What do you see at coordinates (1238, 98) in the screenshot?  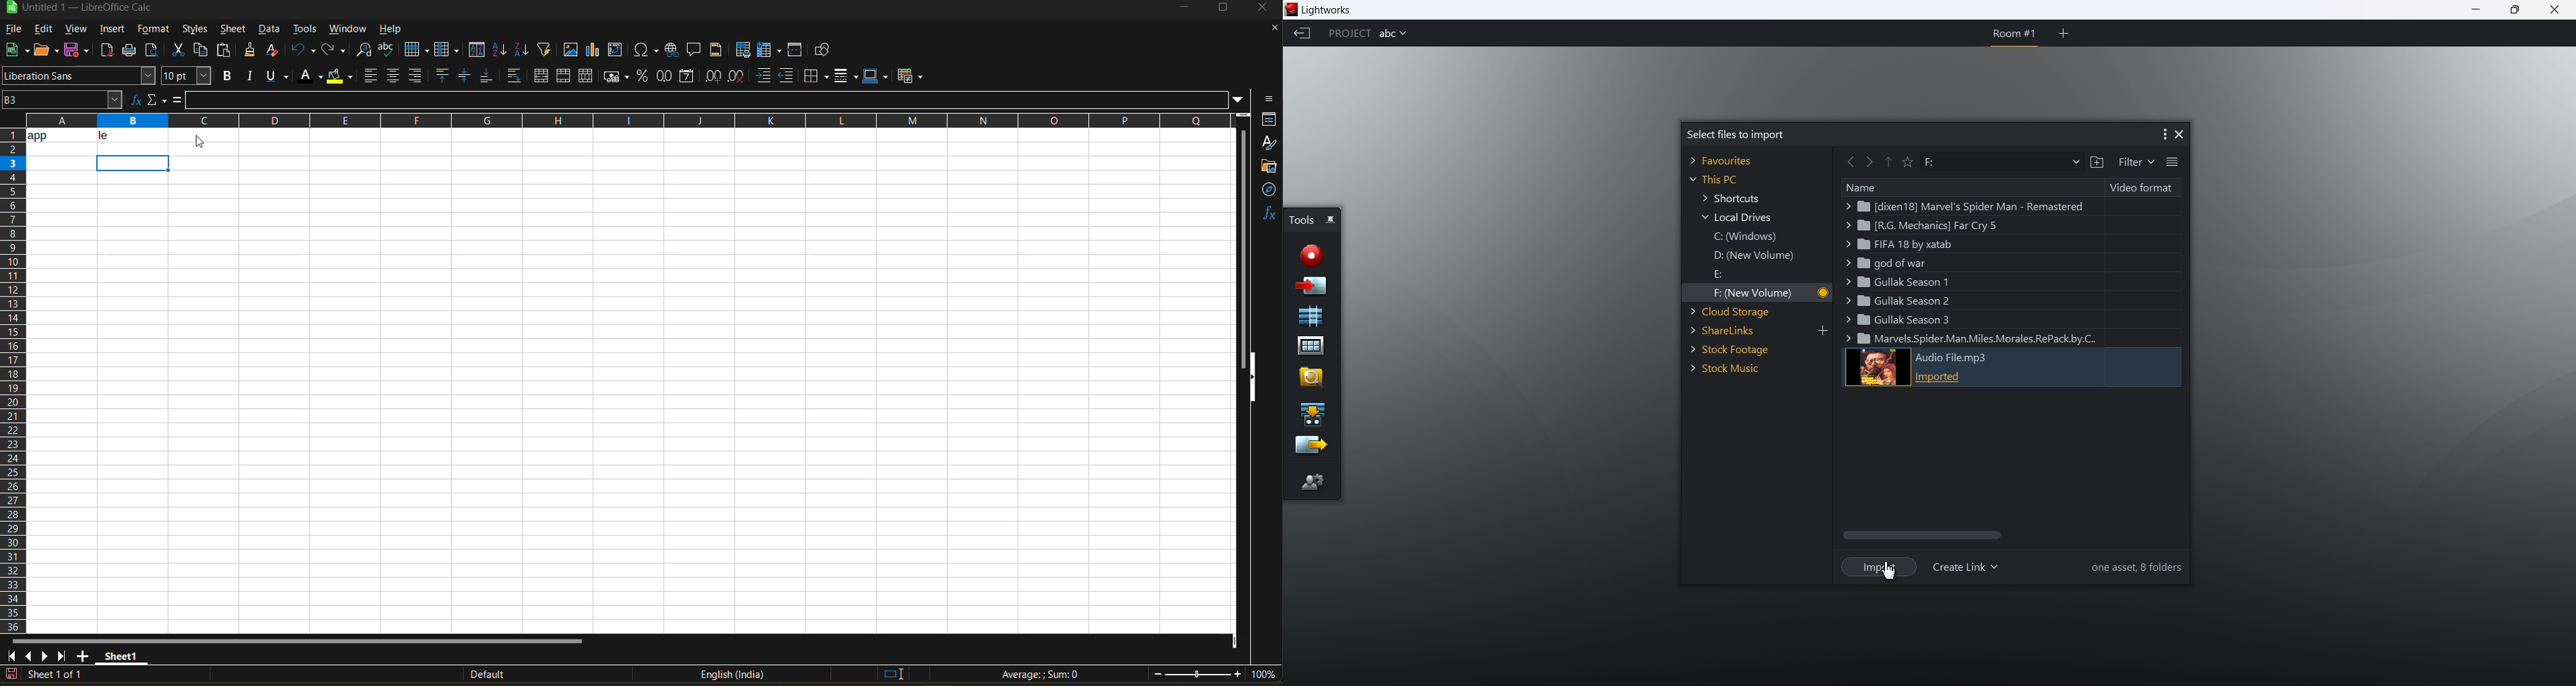 I see `expand formula bar` at bounding box center [1238, 98].